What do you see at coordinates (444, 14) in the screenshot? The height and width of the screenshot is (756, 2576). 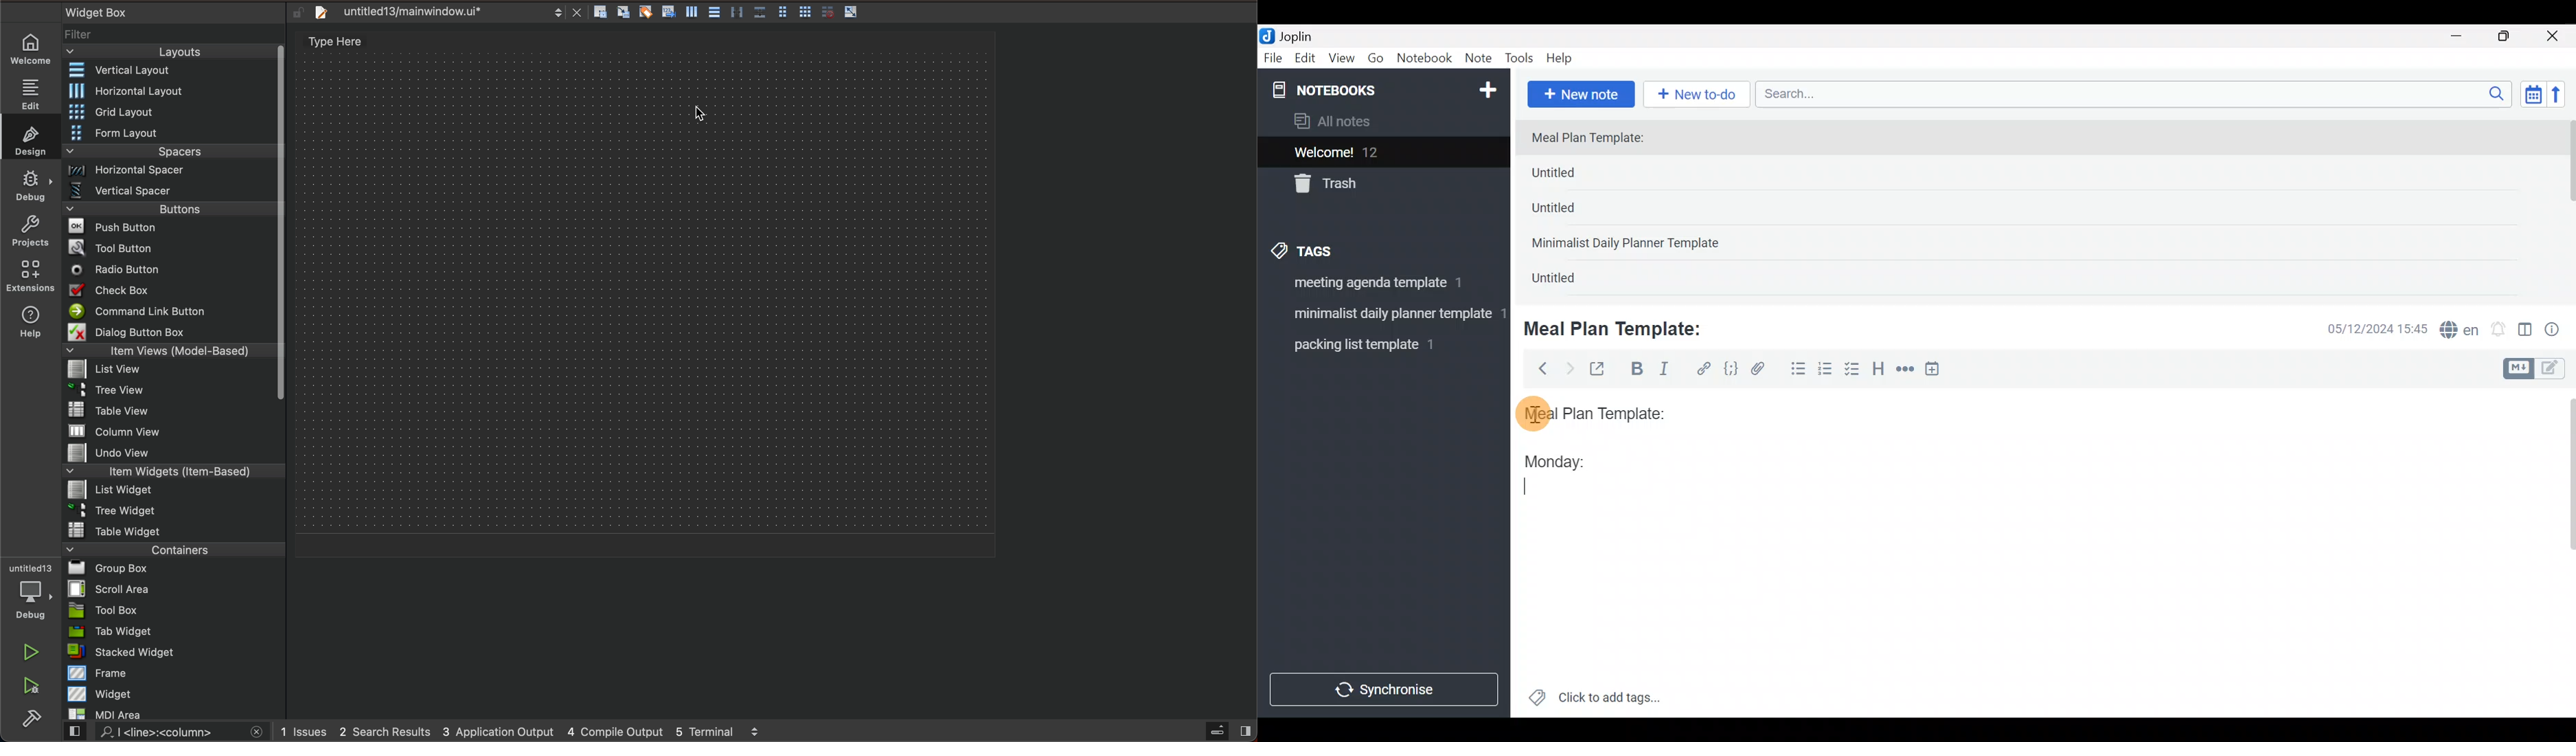 I see `file tab` at bounding box center [444, 14].